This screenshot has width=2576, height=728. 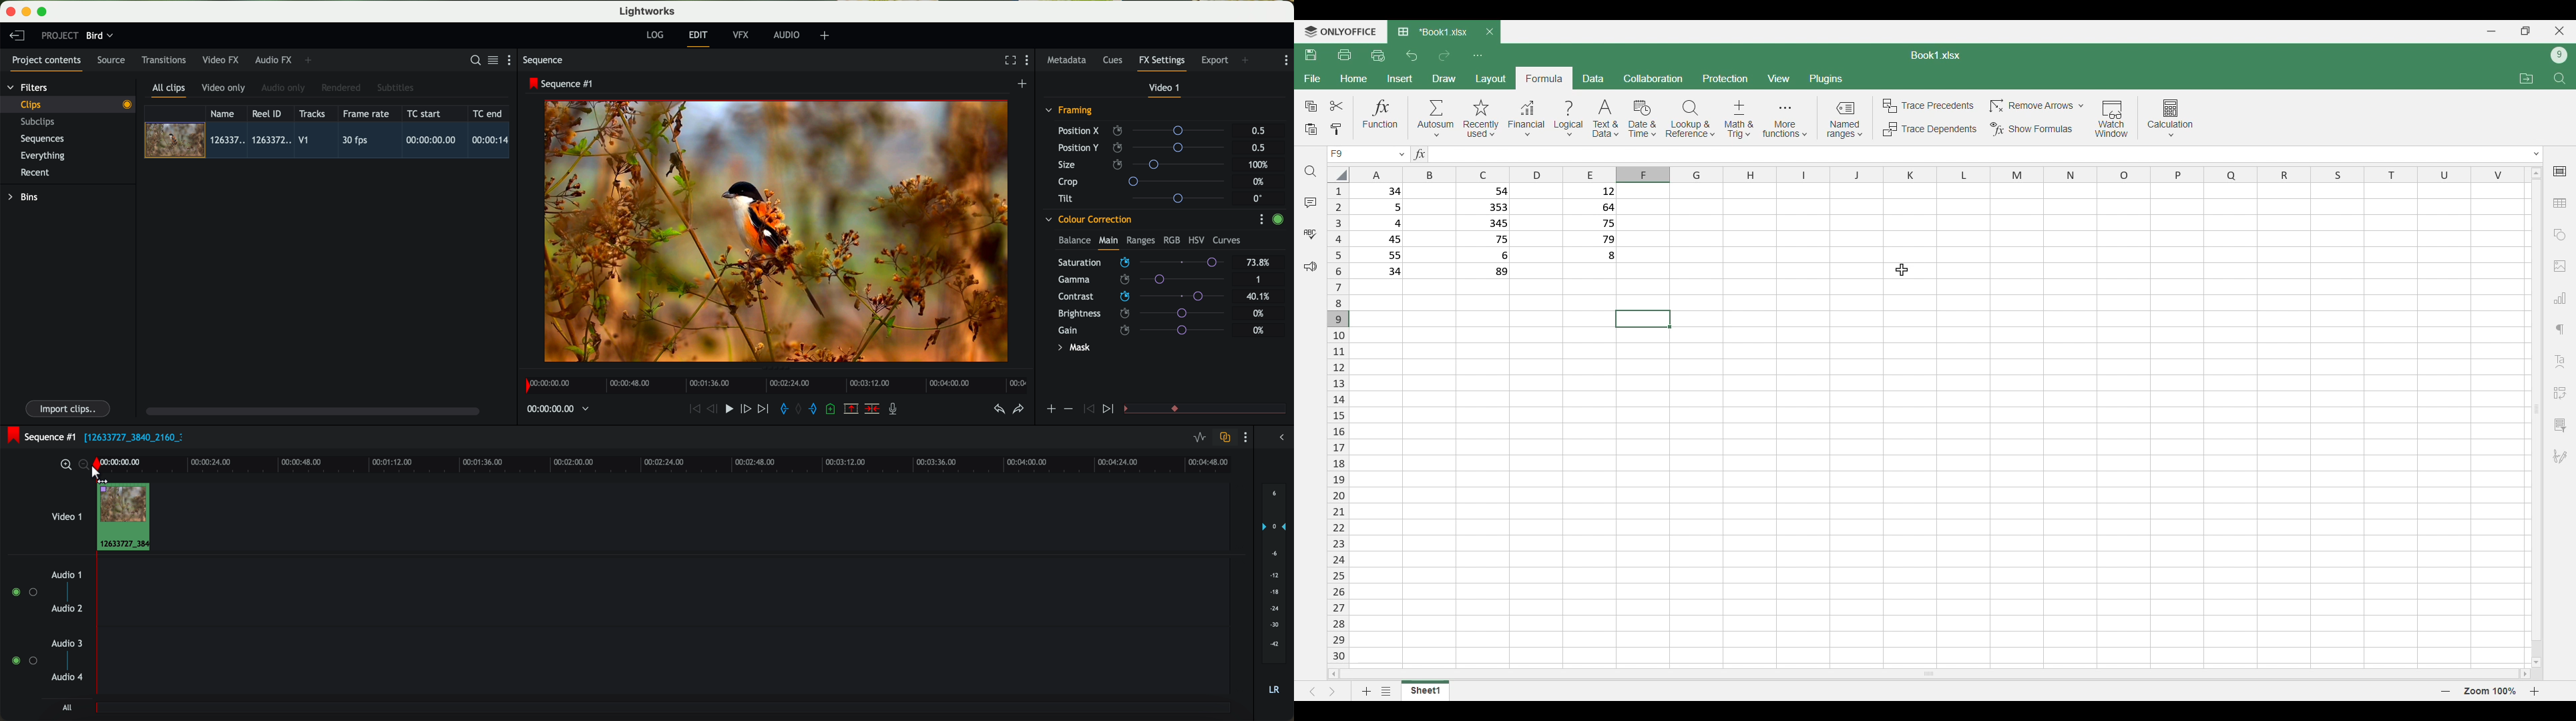 What do you see at coordinates (1145, 131) in the screenshot?
I see `position X` at bounding box center [1145, 131].